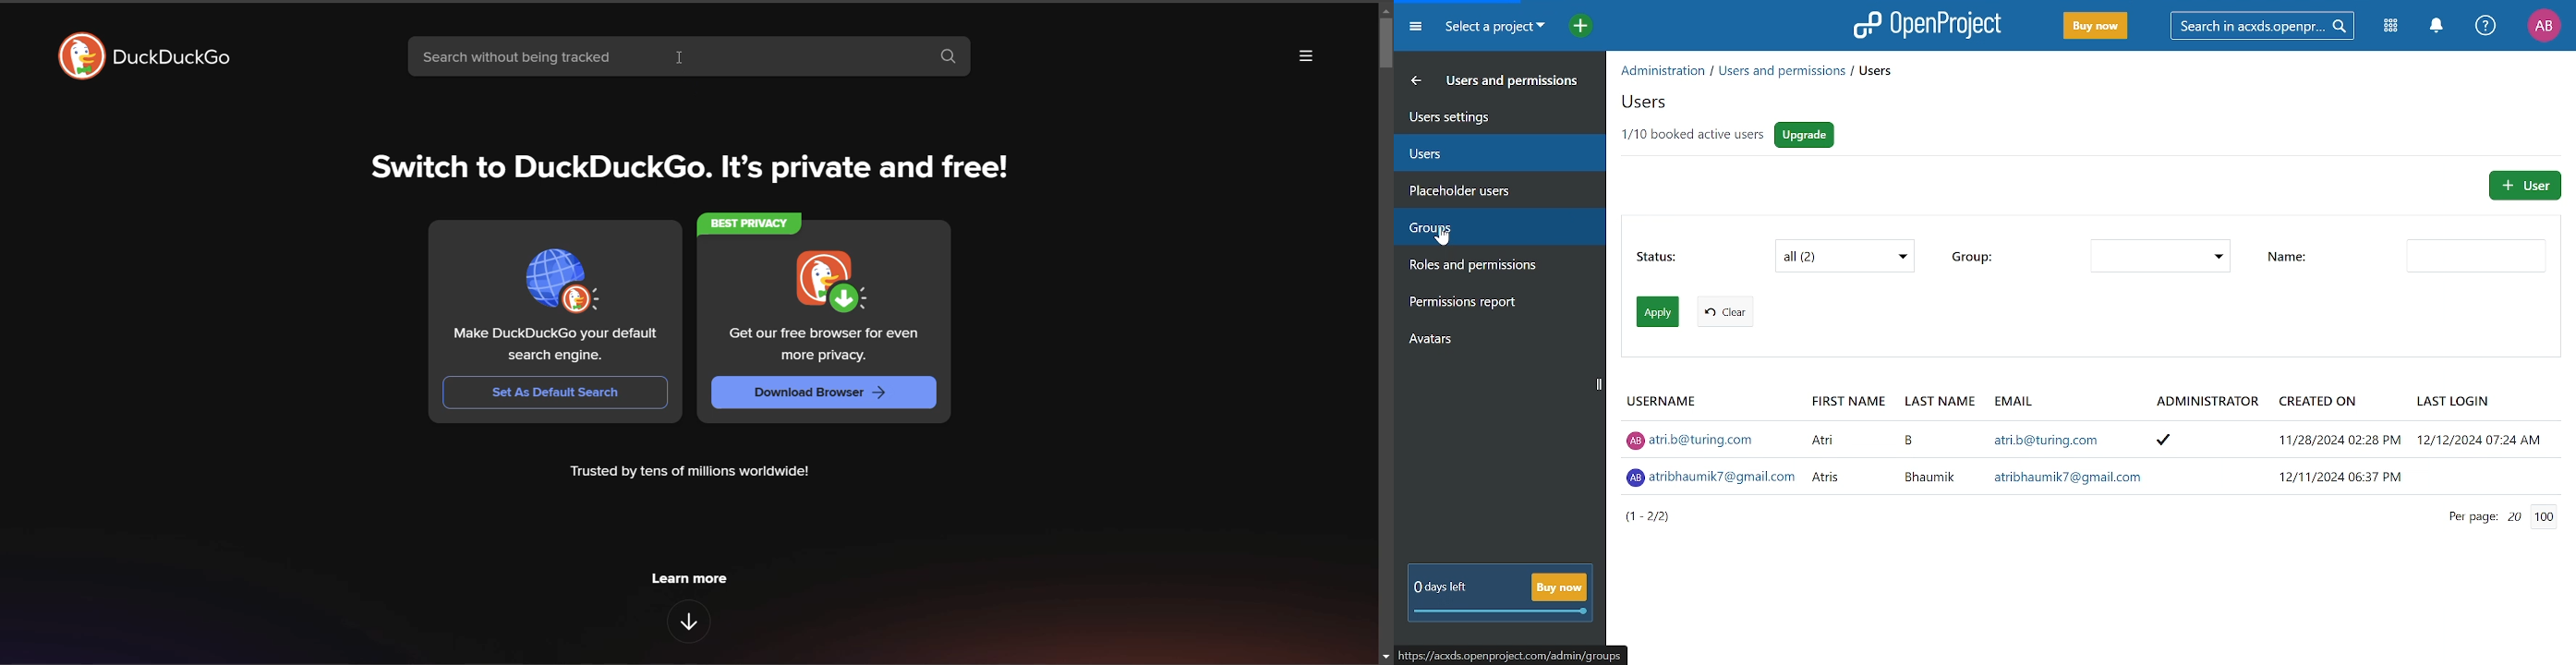 Image resolution: width=2576 pixels, height=672 pixels. What do you see at coordinates (825, 393) in the screenshot?
I see `download browser` at bounding box center [825, 393].